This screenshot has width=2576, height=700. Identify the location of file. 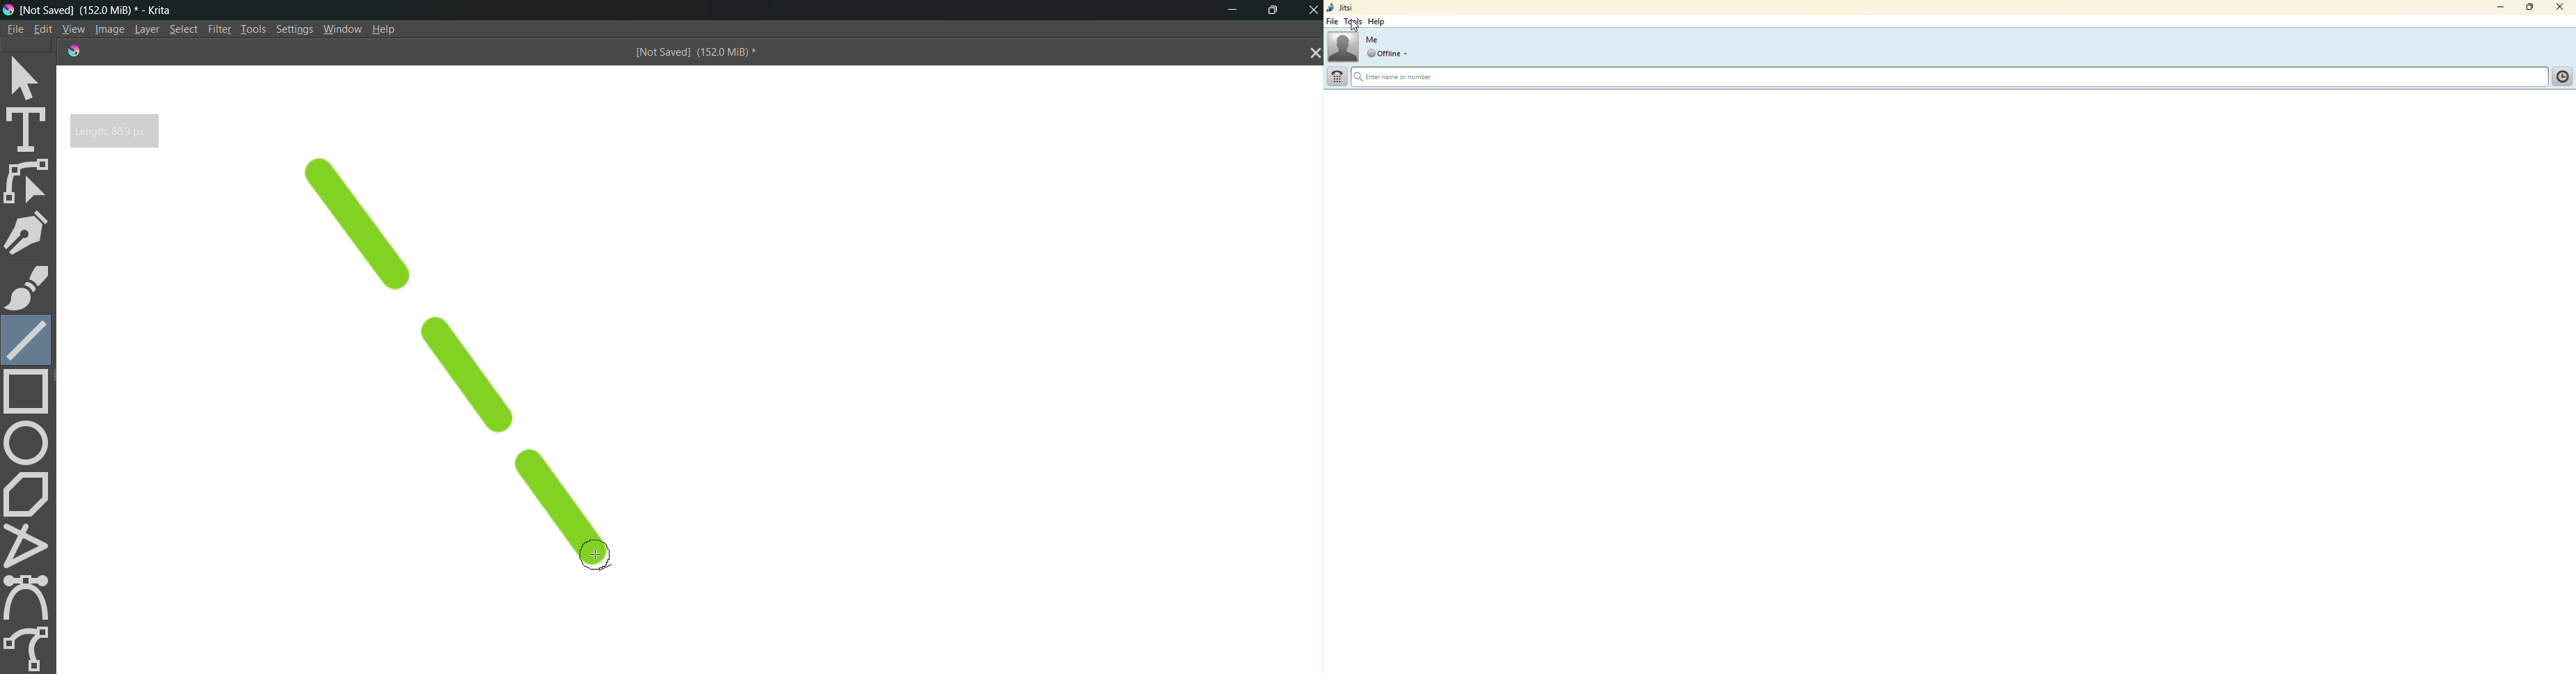
(1332, 22).